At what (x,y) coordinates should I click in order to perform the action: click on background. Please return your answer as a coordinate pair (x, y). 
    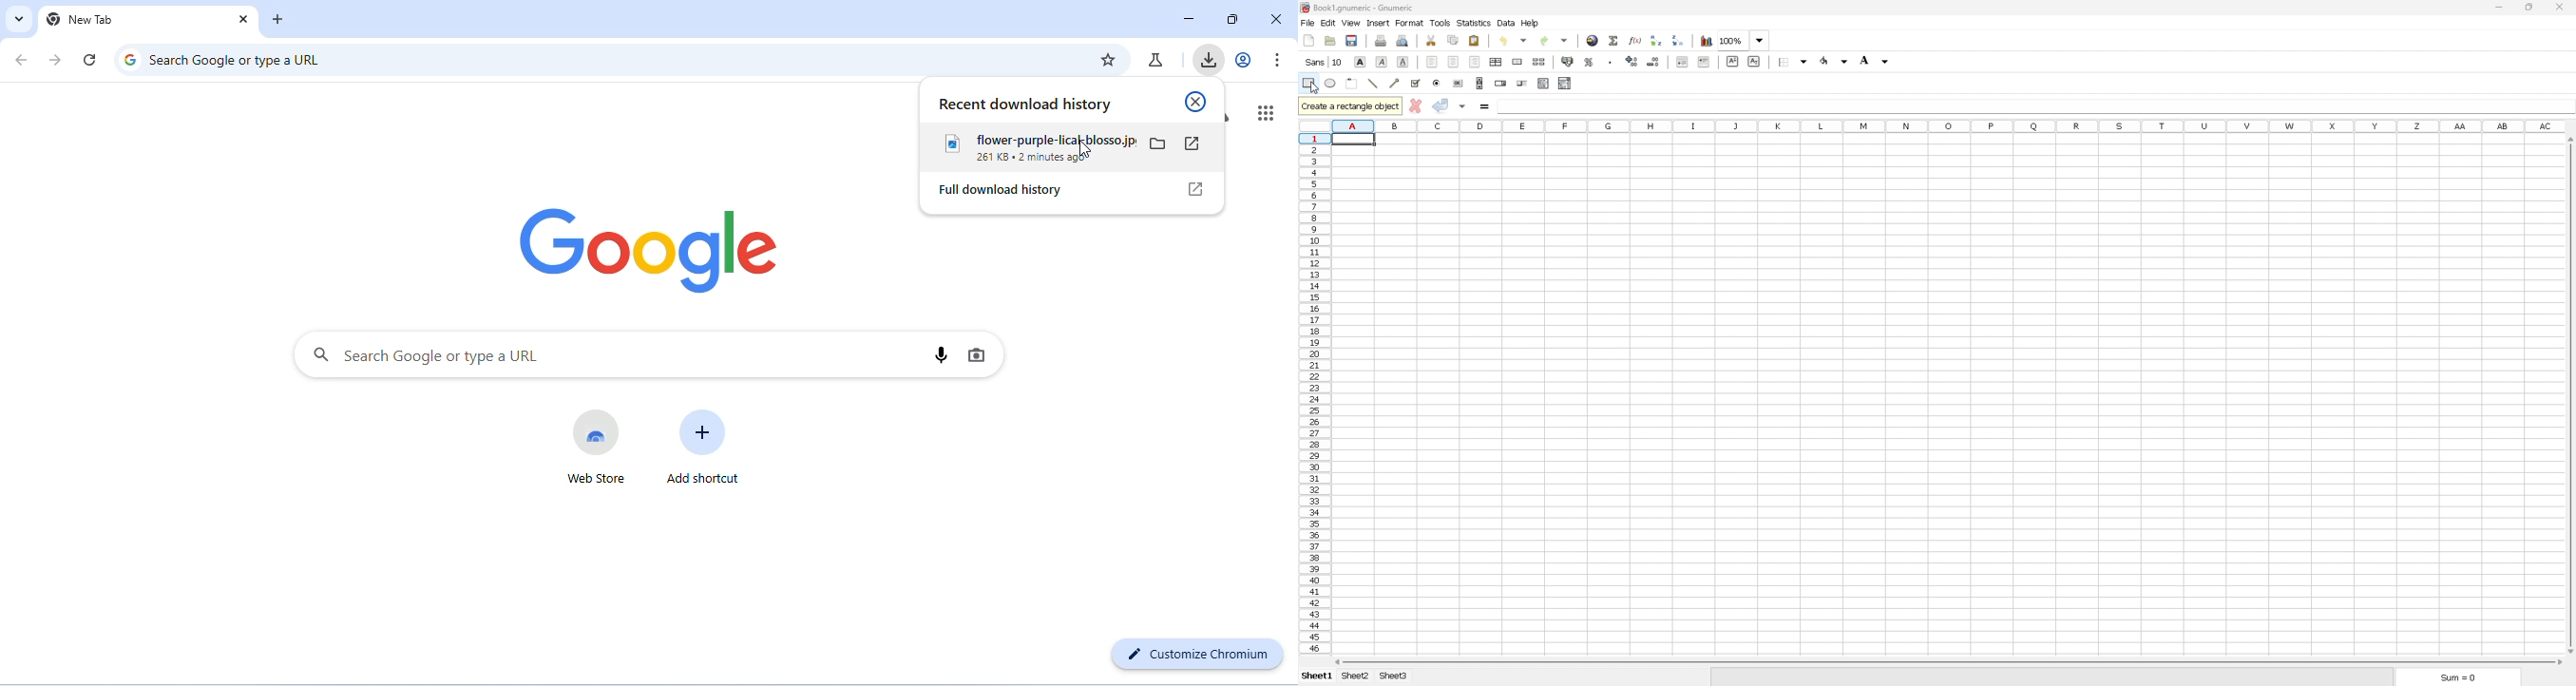
    Looking at the image, I should click on (1875, 61).